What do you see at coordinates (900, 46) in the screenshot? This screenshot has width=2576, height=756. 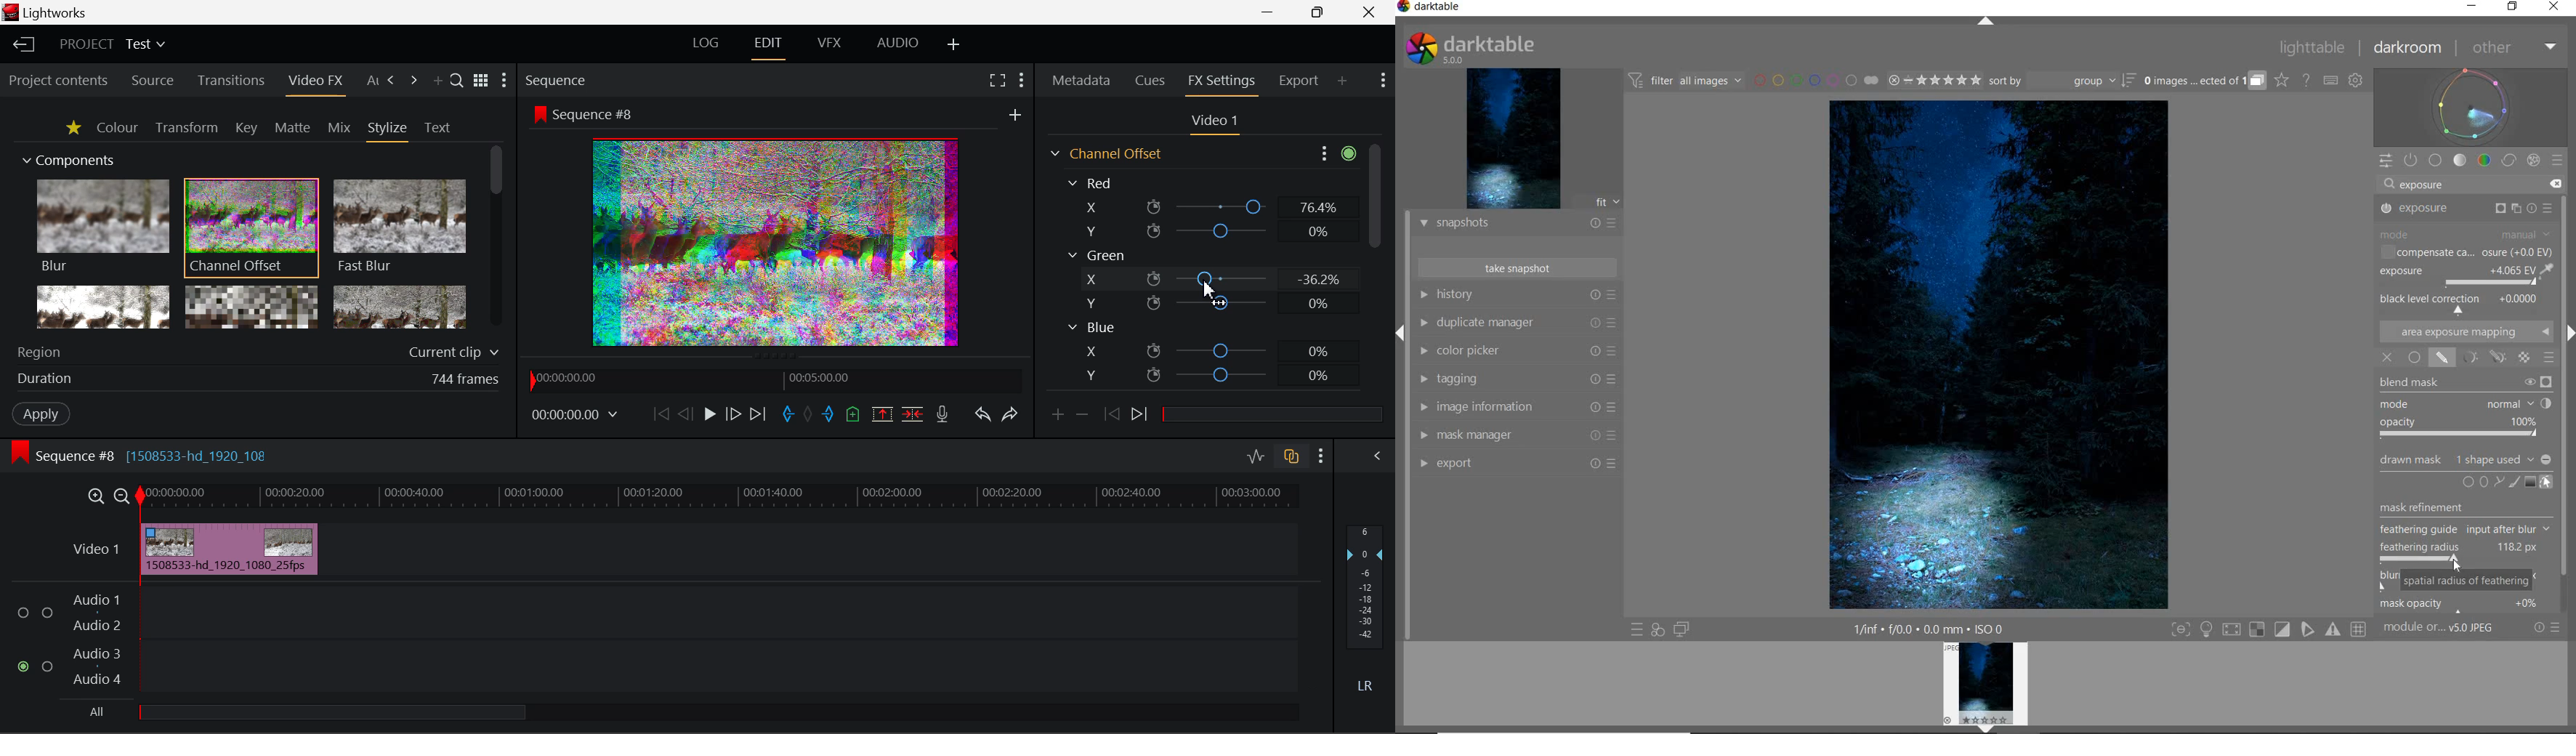 I see `AUDIO Layout` at bounding box center [900, 46].